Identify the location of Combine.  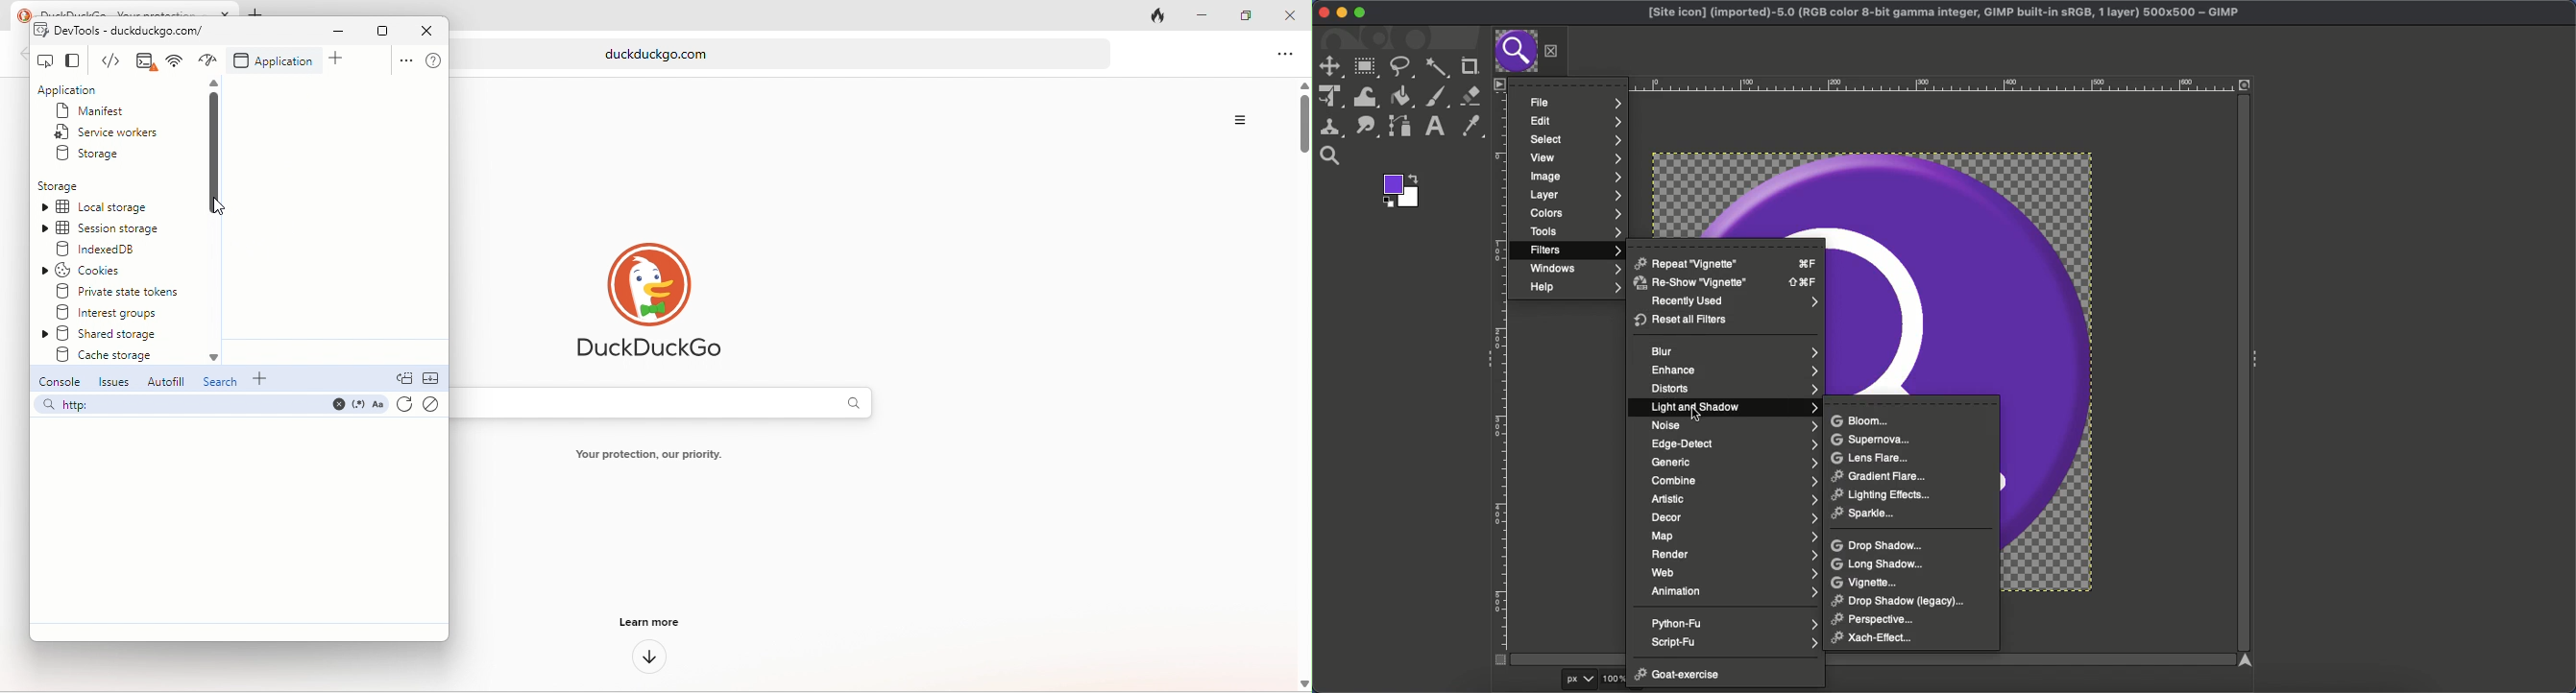
(1734, 481).